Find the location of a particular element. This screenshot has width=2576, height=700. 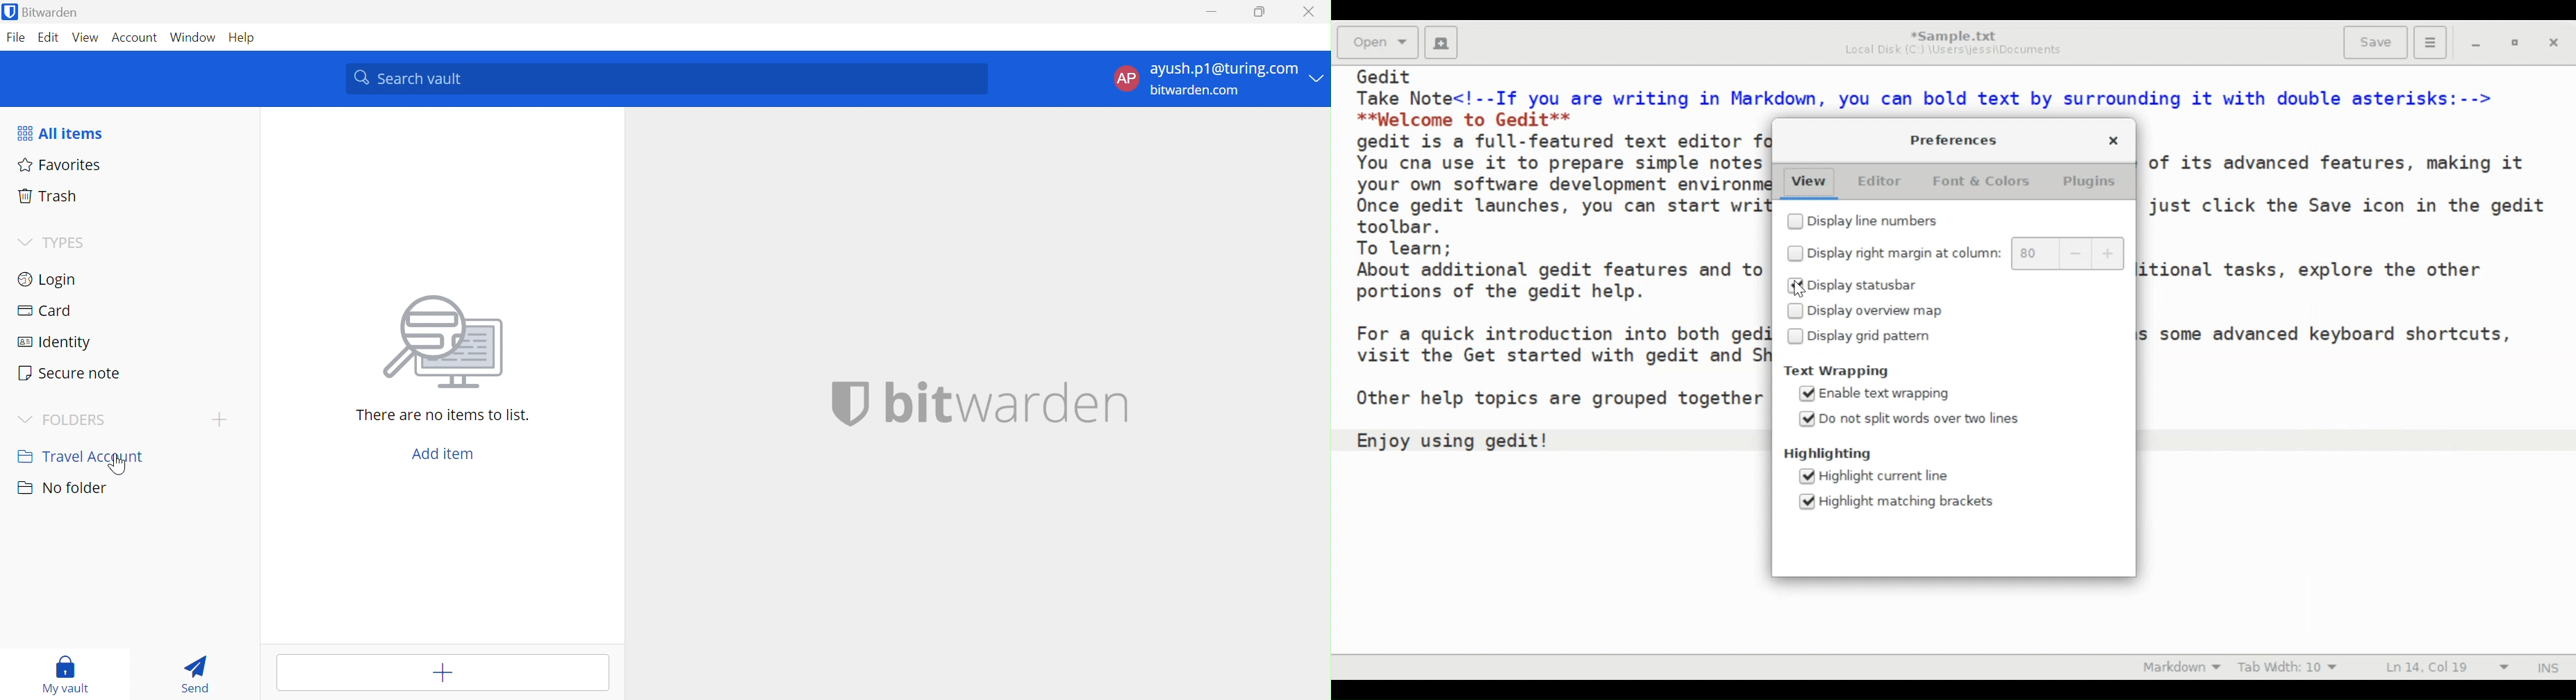

Close is located at coordinates (2555, 44).